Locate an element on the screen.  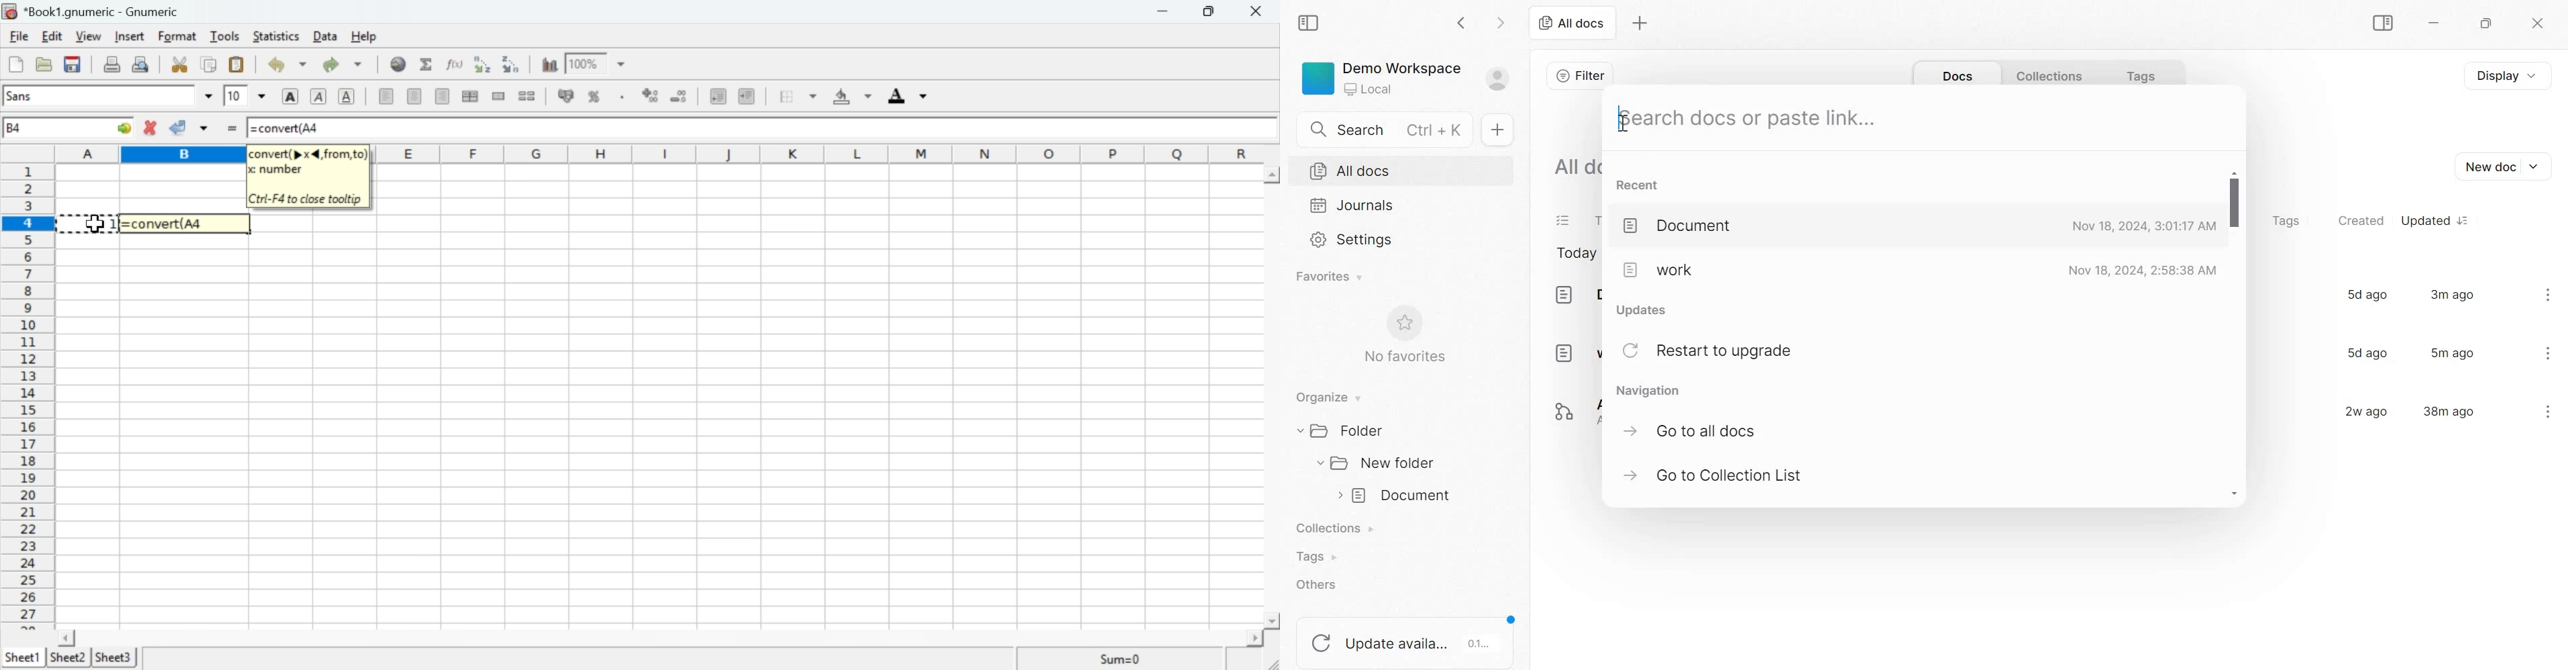
Sum into the current cell is located at coordinates (429, 63).